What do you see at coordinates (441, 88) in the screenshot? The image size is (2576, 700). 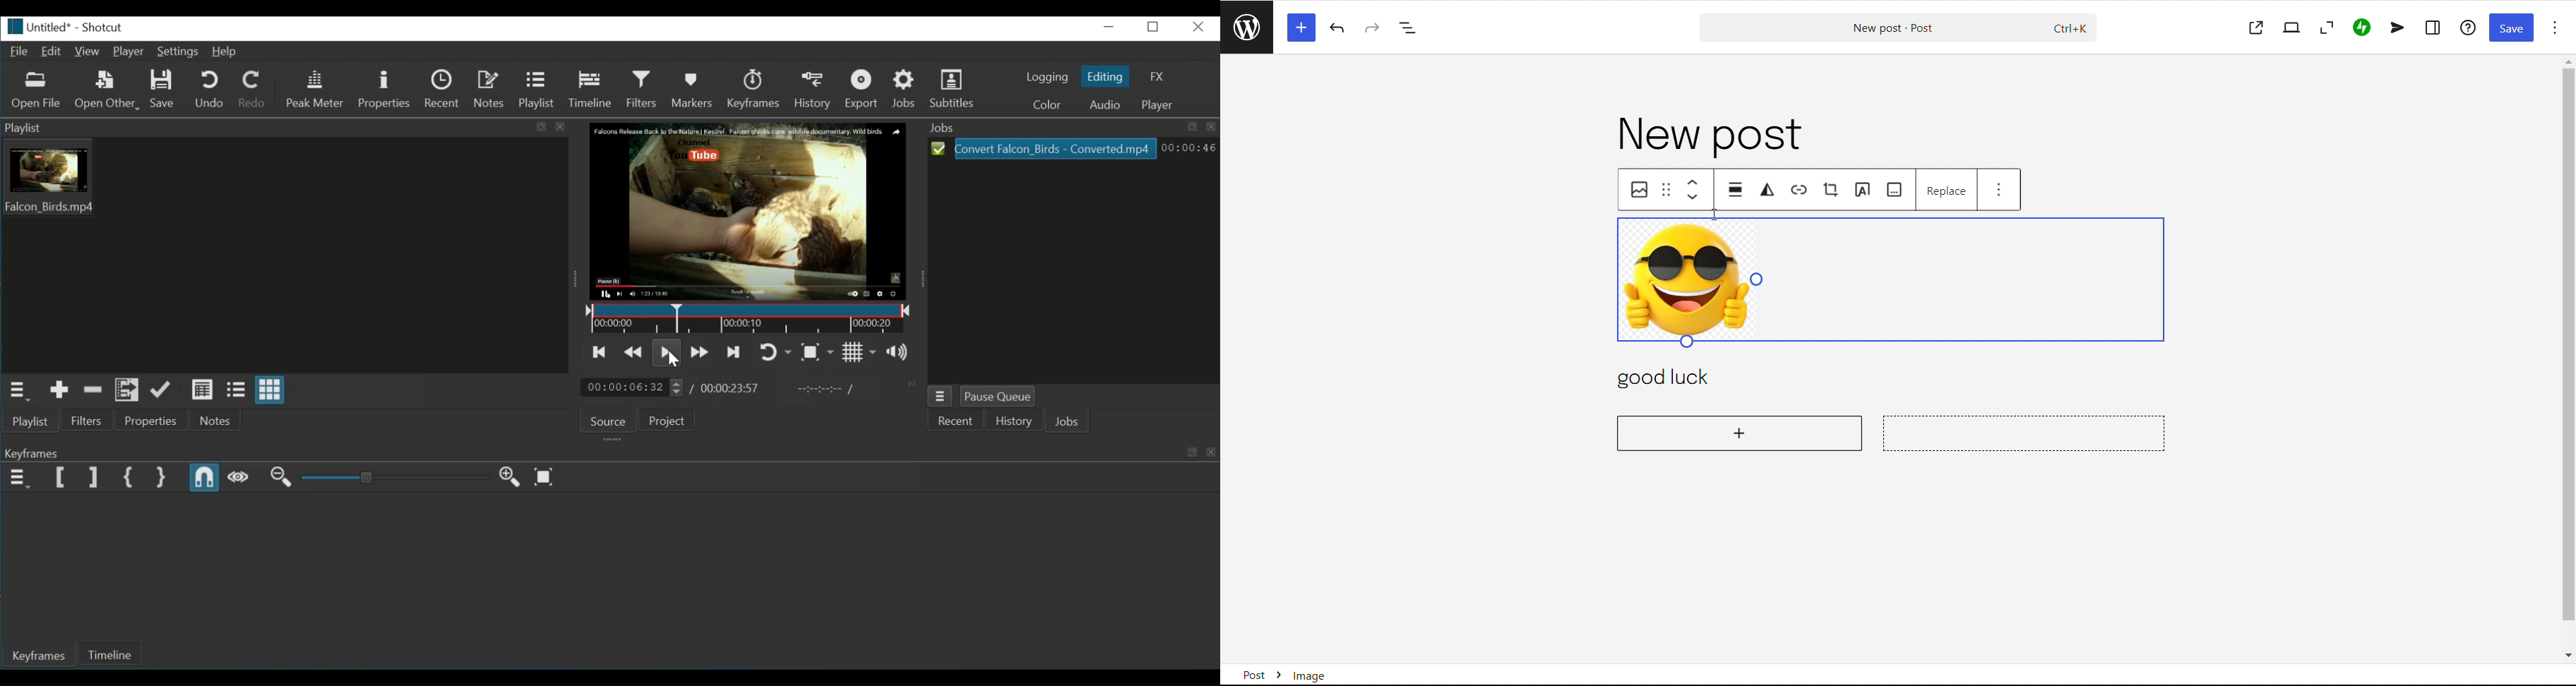 I see `Recent` at bounding box center [441, 88].